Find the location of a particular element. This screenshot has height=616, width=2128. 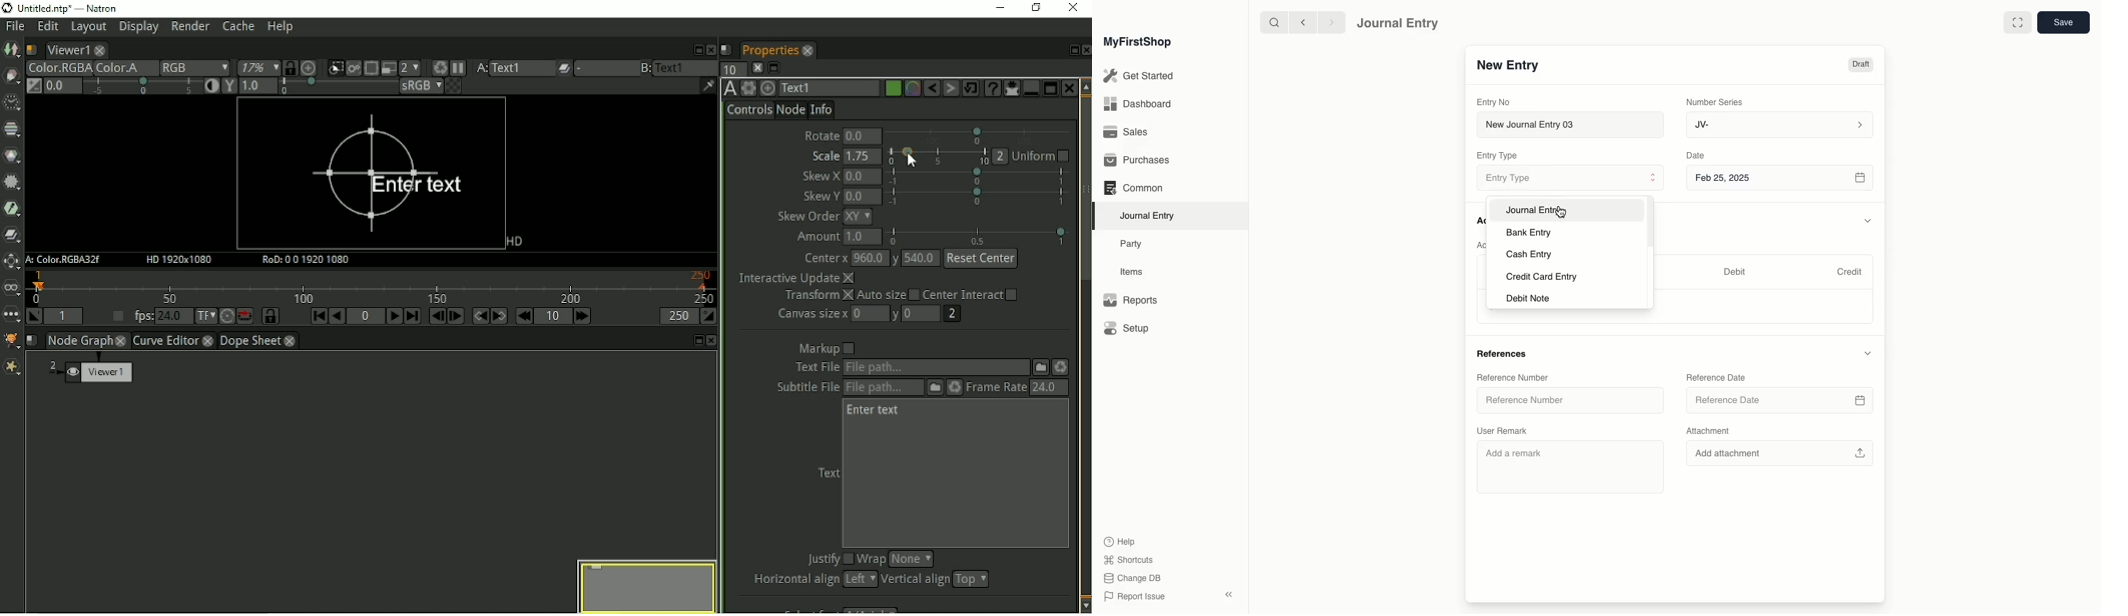

New Entry is located at coordinates (1508, 66).